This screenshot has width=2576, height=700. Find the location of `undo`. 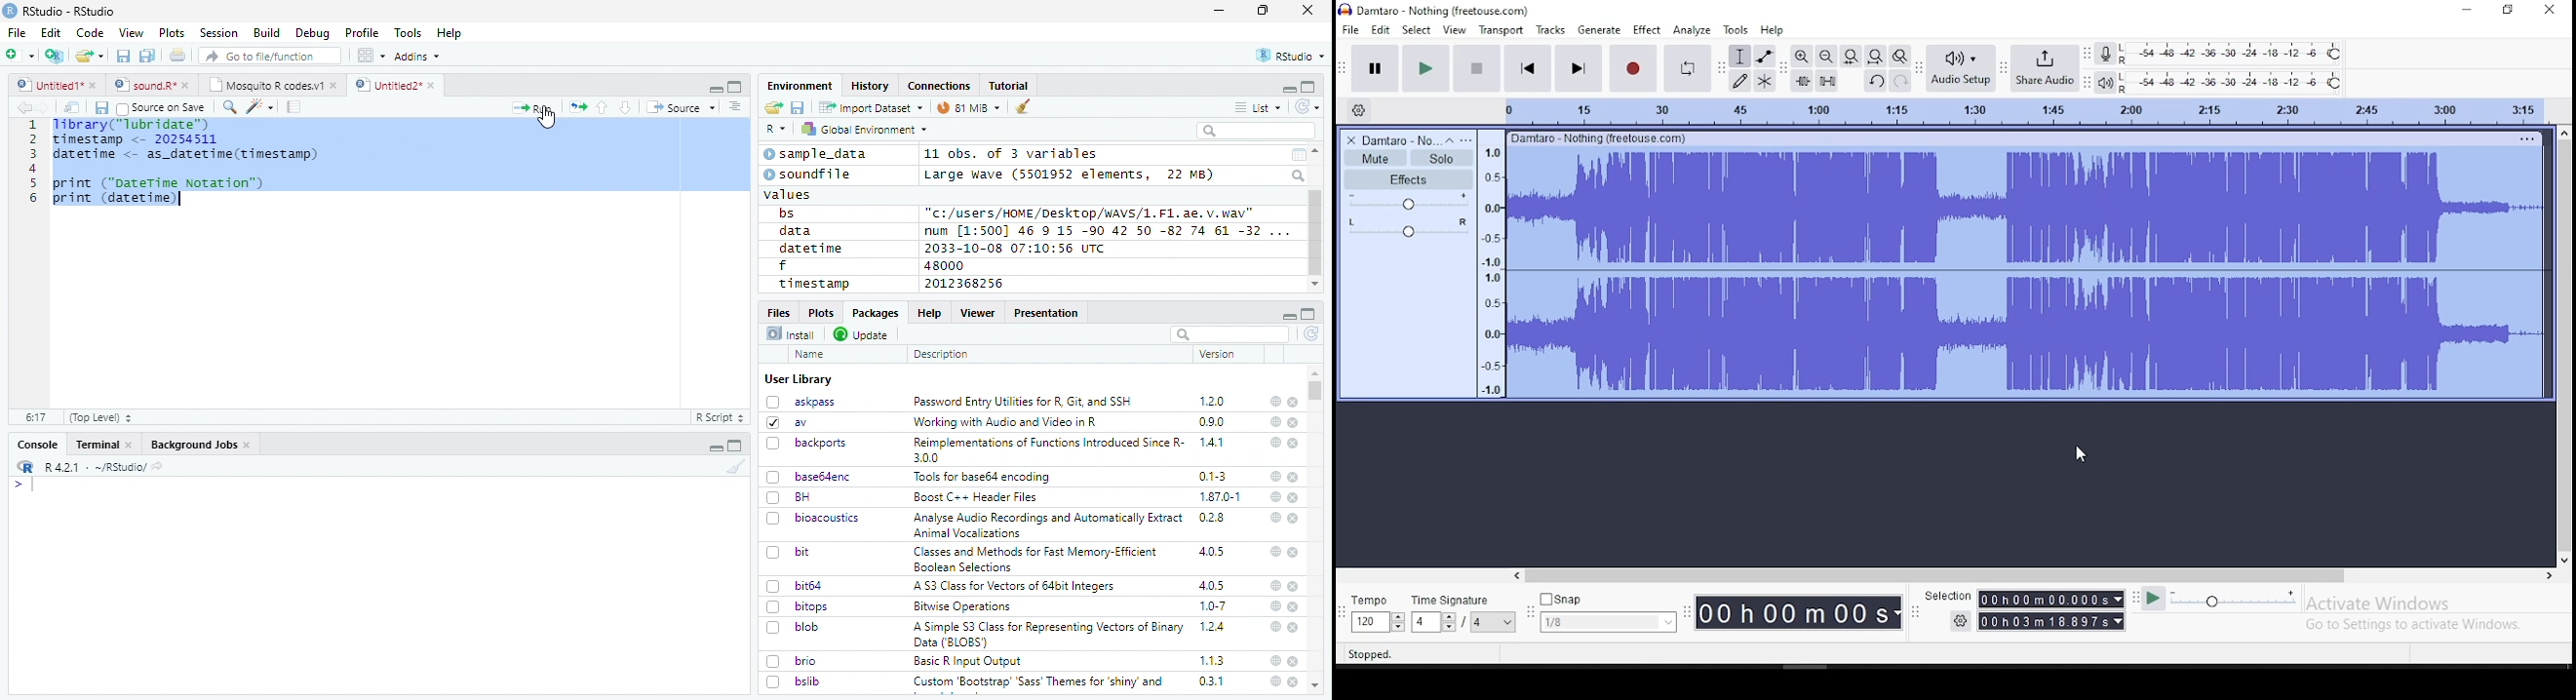

undo is located at coordinates (1874, 81).